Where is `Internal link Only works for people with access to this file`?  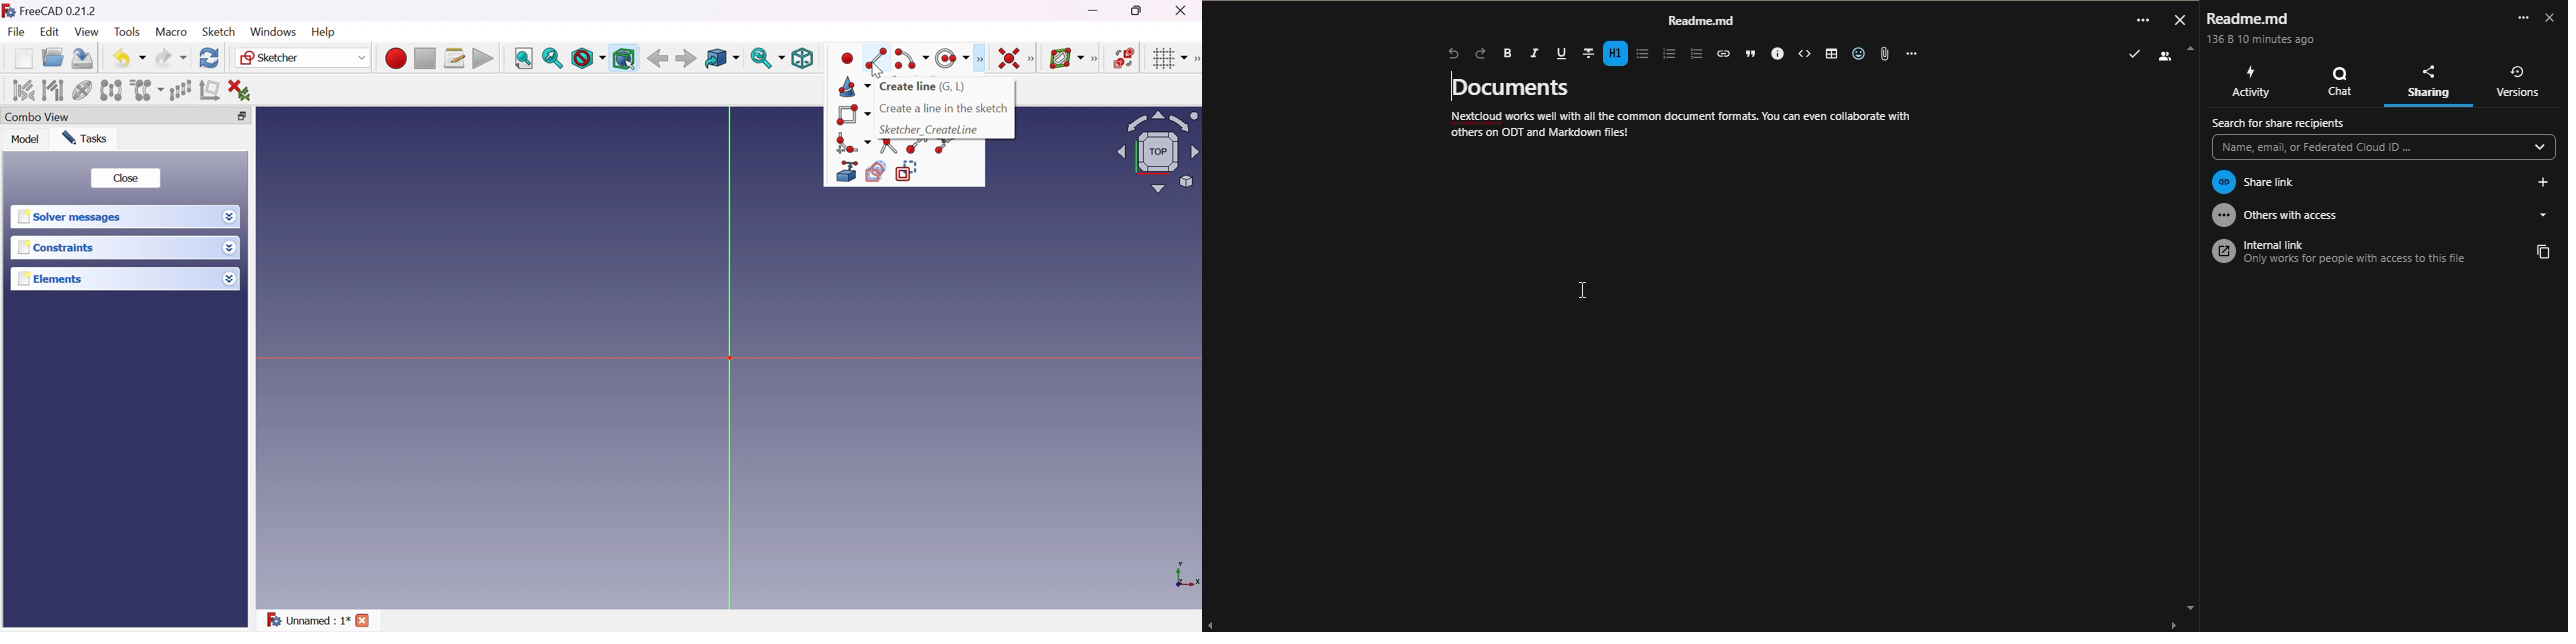 Internal link Only works for people with access to this file is located at coordinates (2363, 252).